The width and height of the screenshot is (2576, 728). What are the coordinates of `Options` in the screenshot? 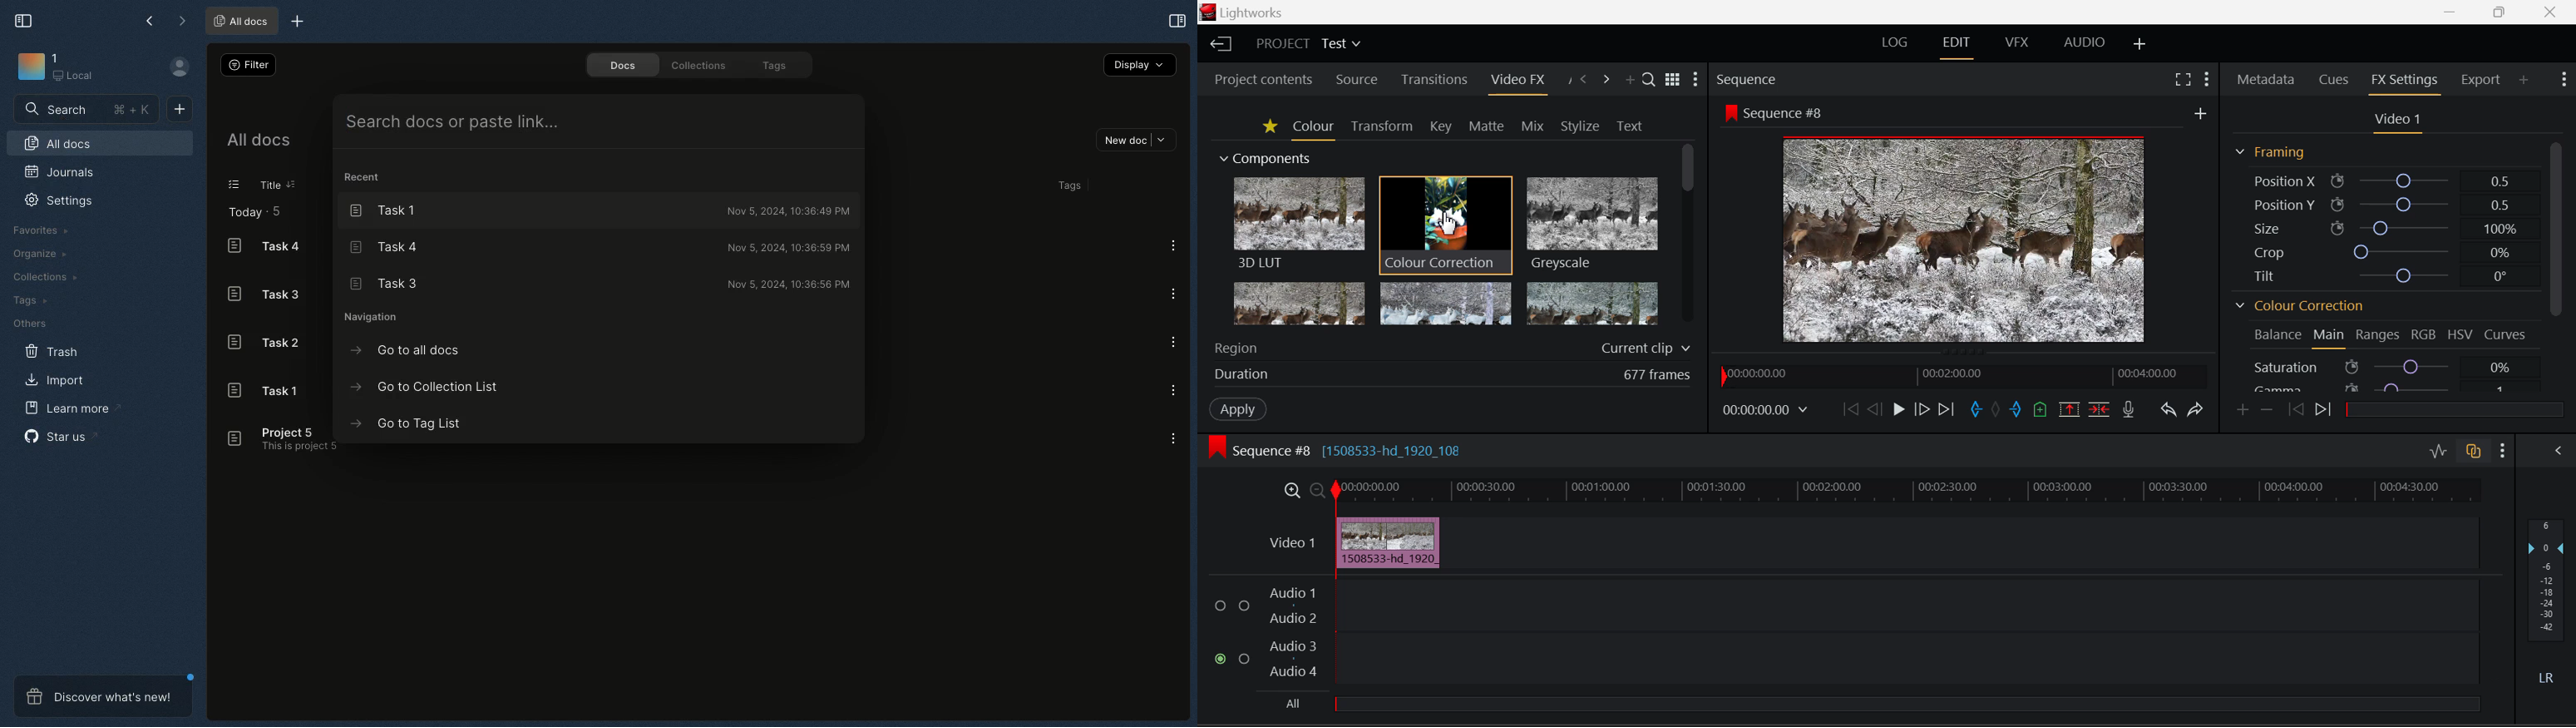 It's located at (1173, 292).